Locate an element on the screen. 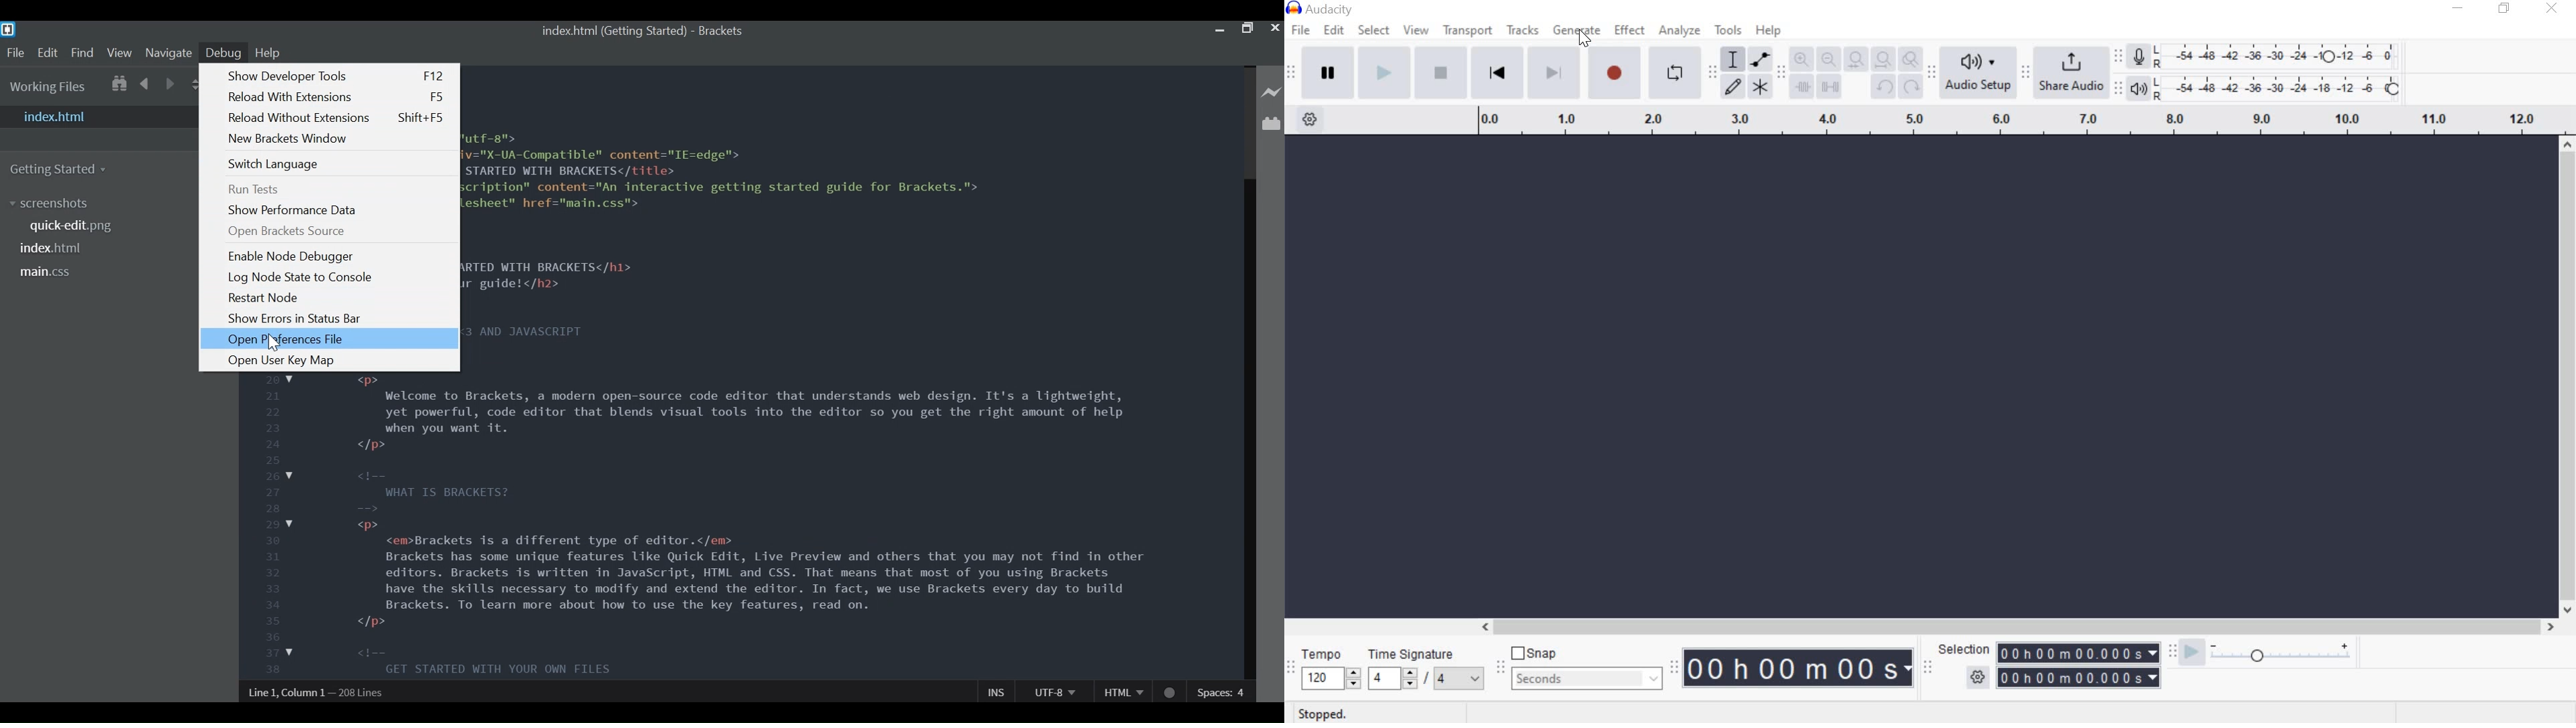 This screenshot has height=728, width=2576. silence audio selection is located at coordinates (1829, 87).